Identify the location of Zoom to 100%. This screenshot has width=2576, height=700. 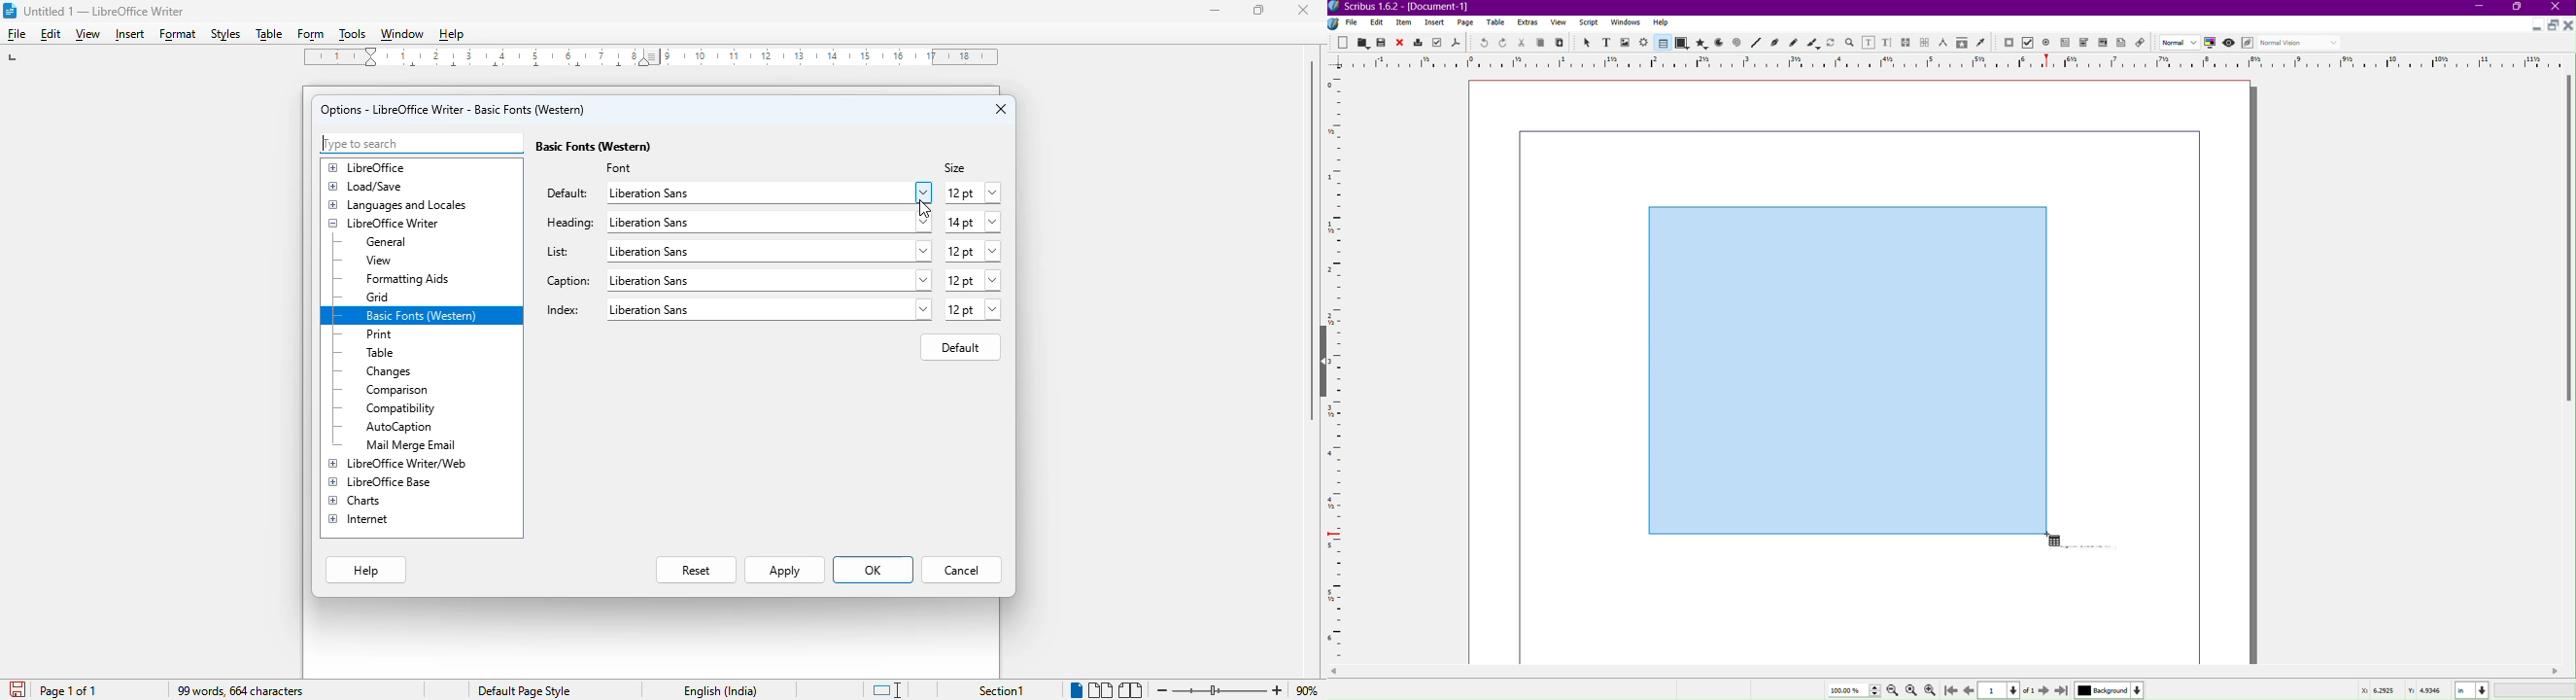
(1911, 688).